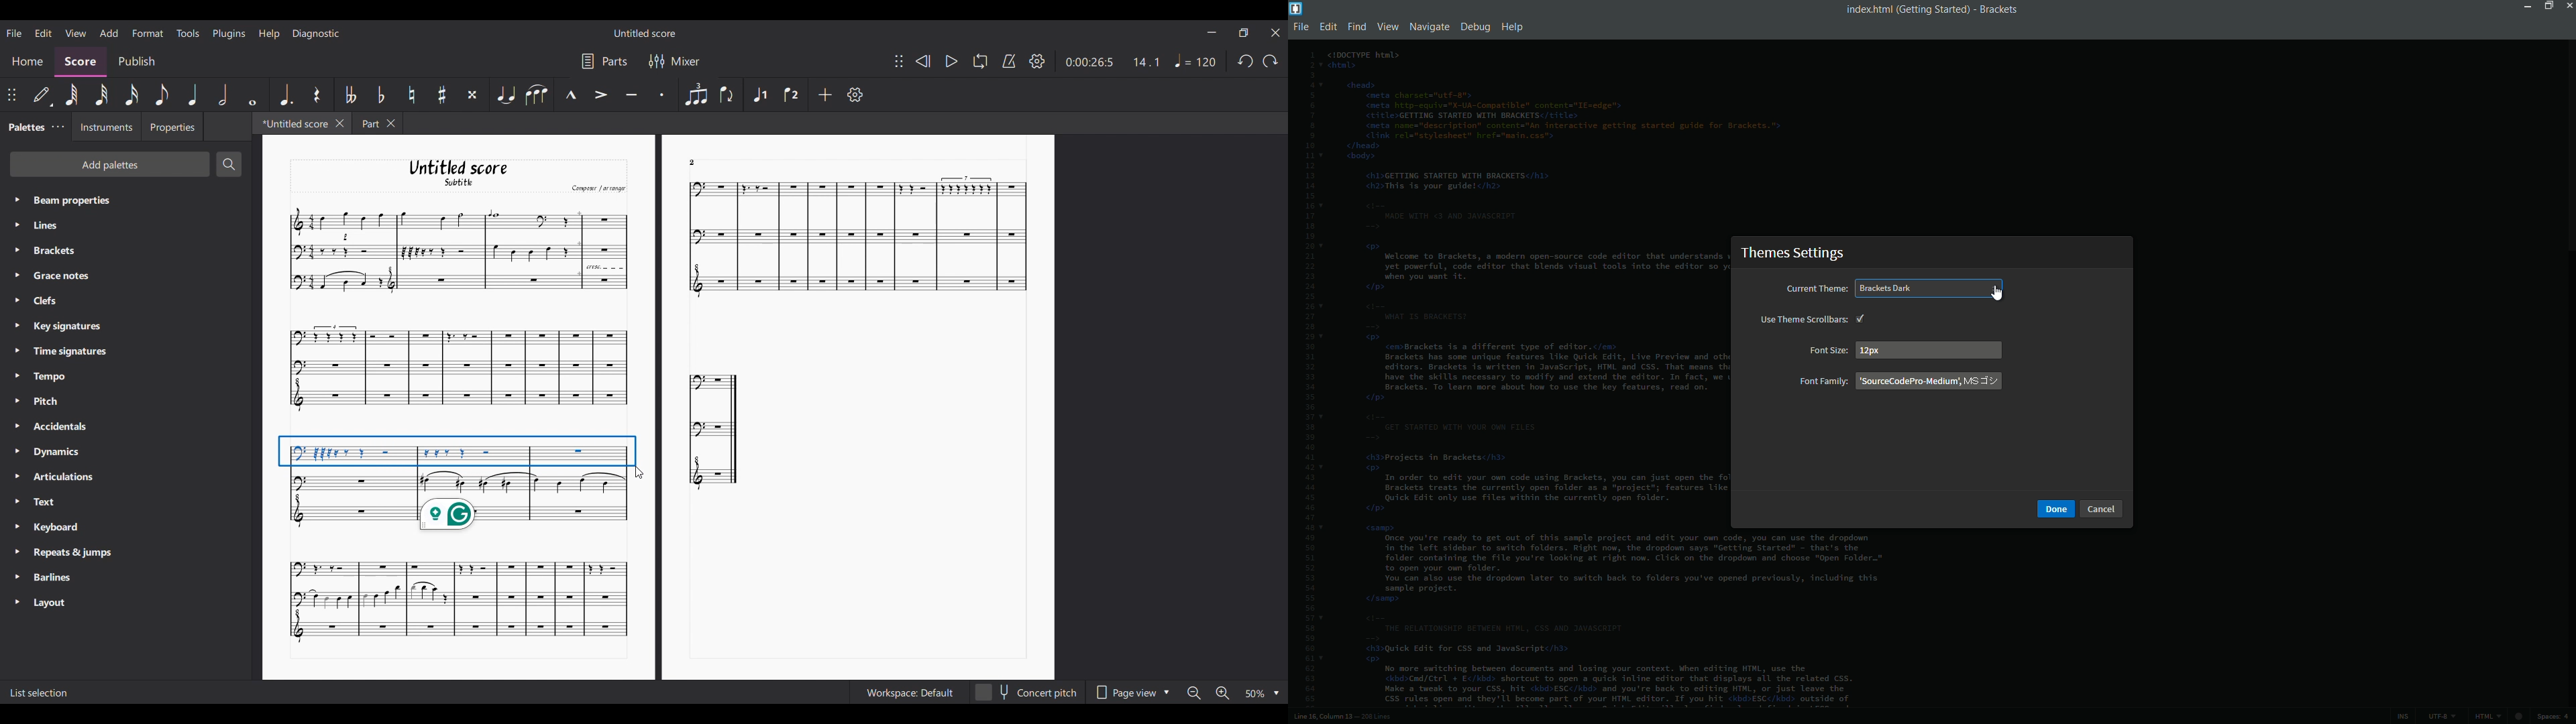 Image resolution: width=2576 pixels, height=728 pixels. I want to click on Toggle sharp, so click(442, 95).